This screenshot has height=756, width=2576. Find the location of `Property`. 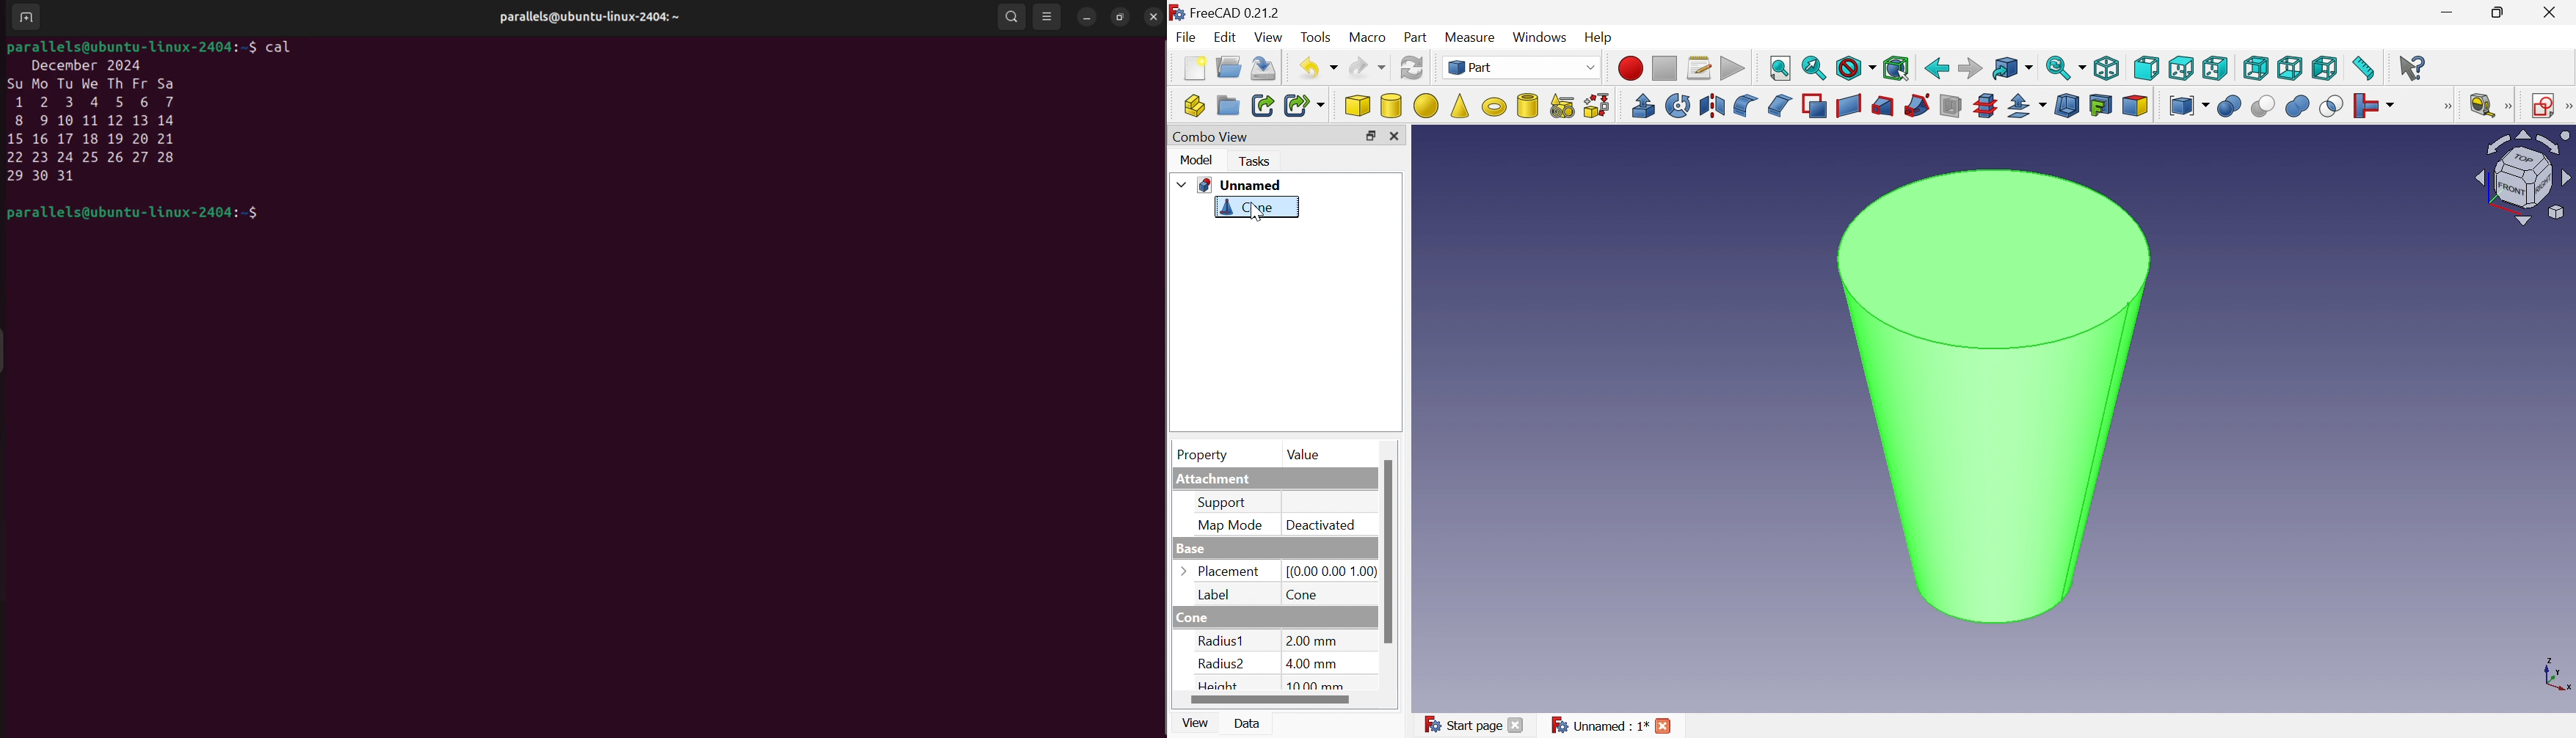

Property is located at coordinates (1204, 456).